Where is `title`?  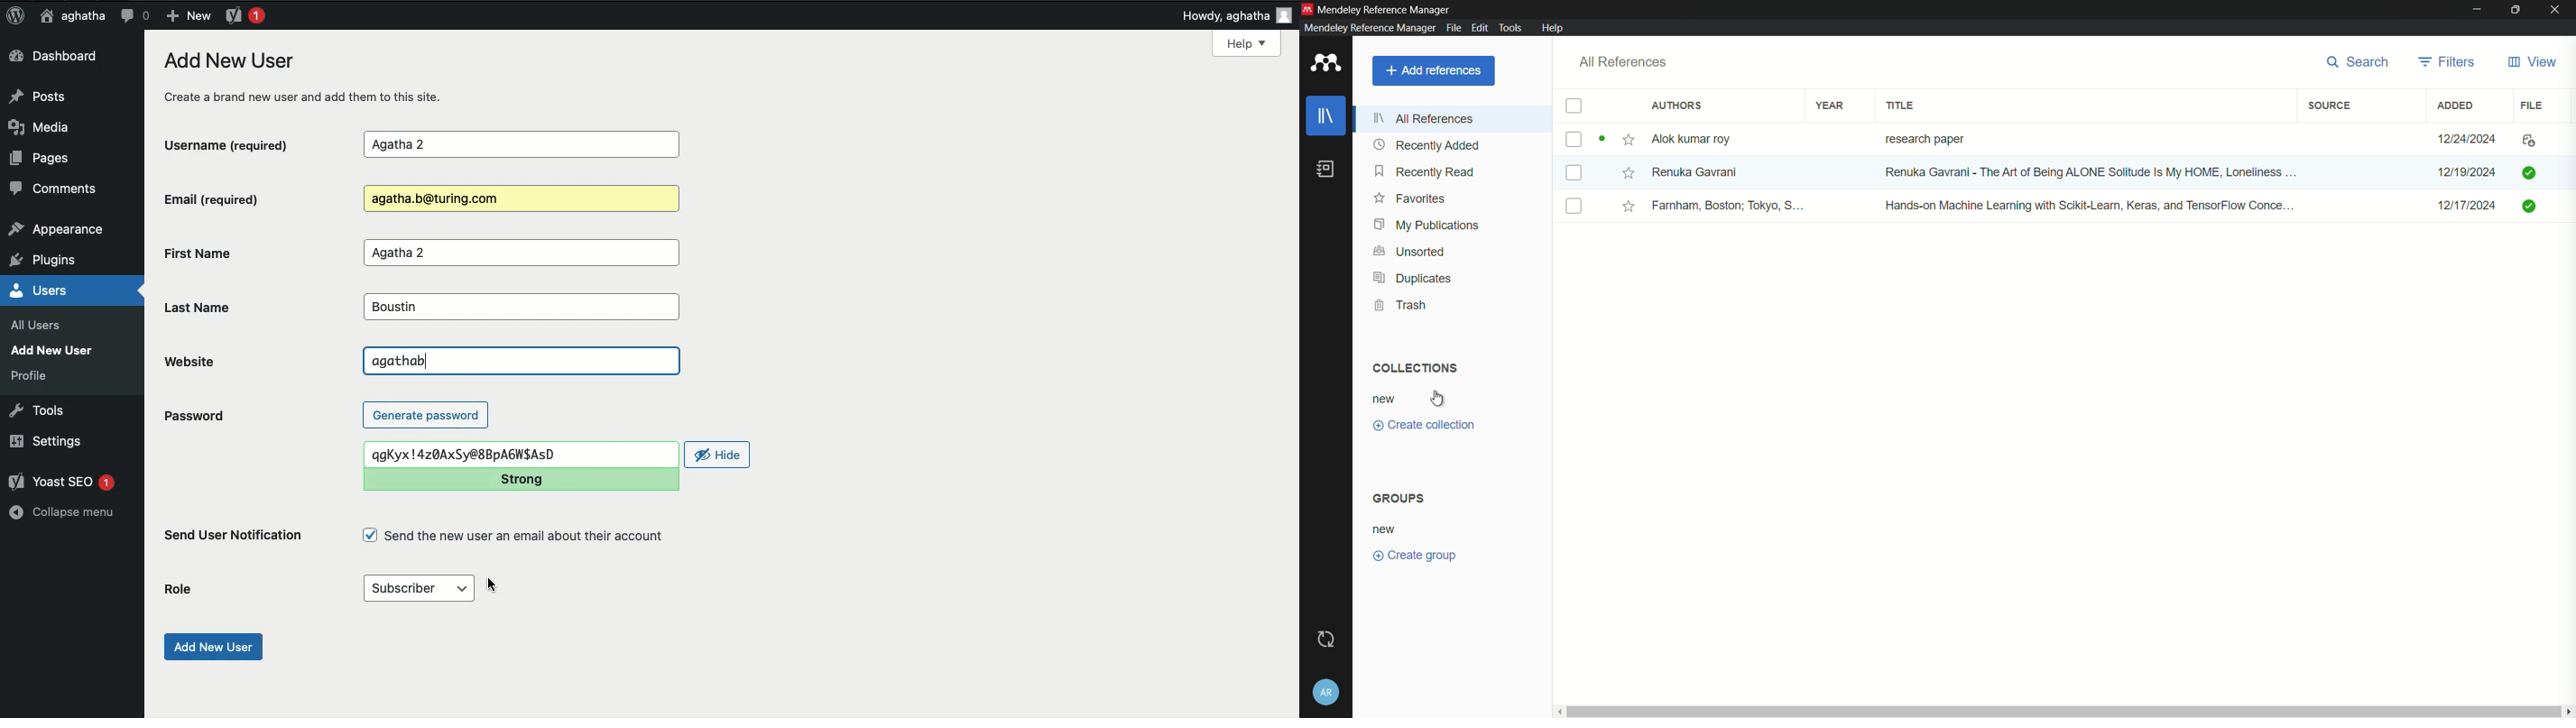 title is located at coordinates (1902, 106).